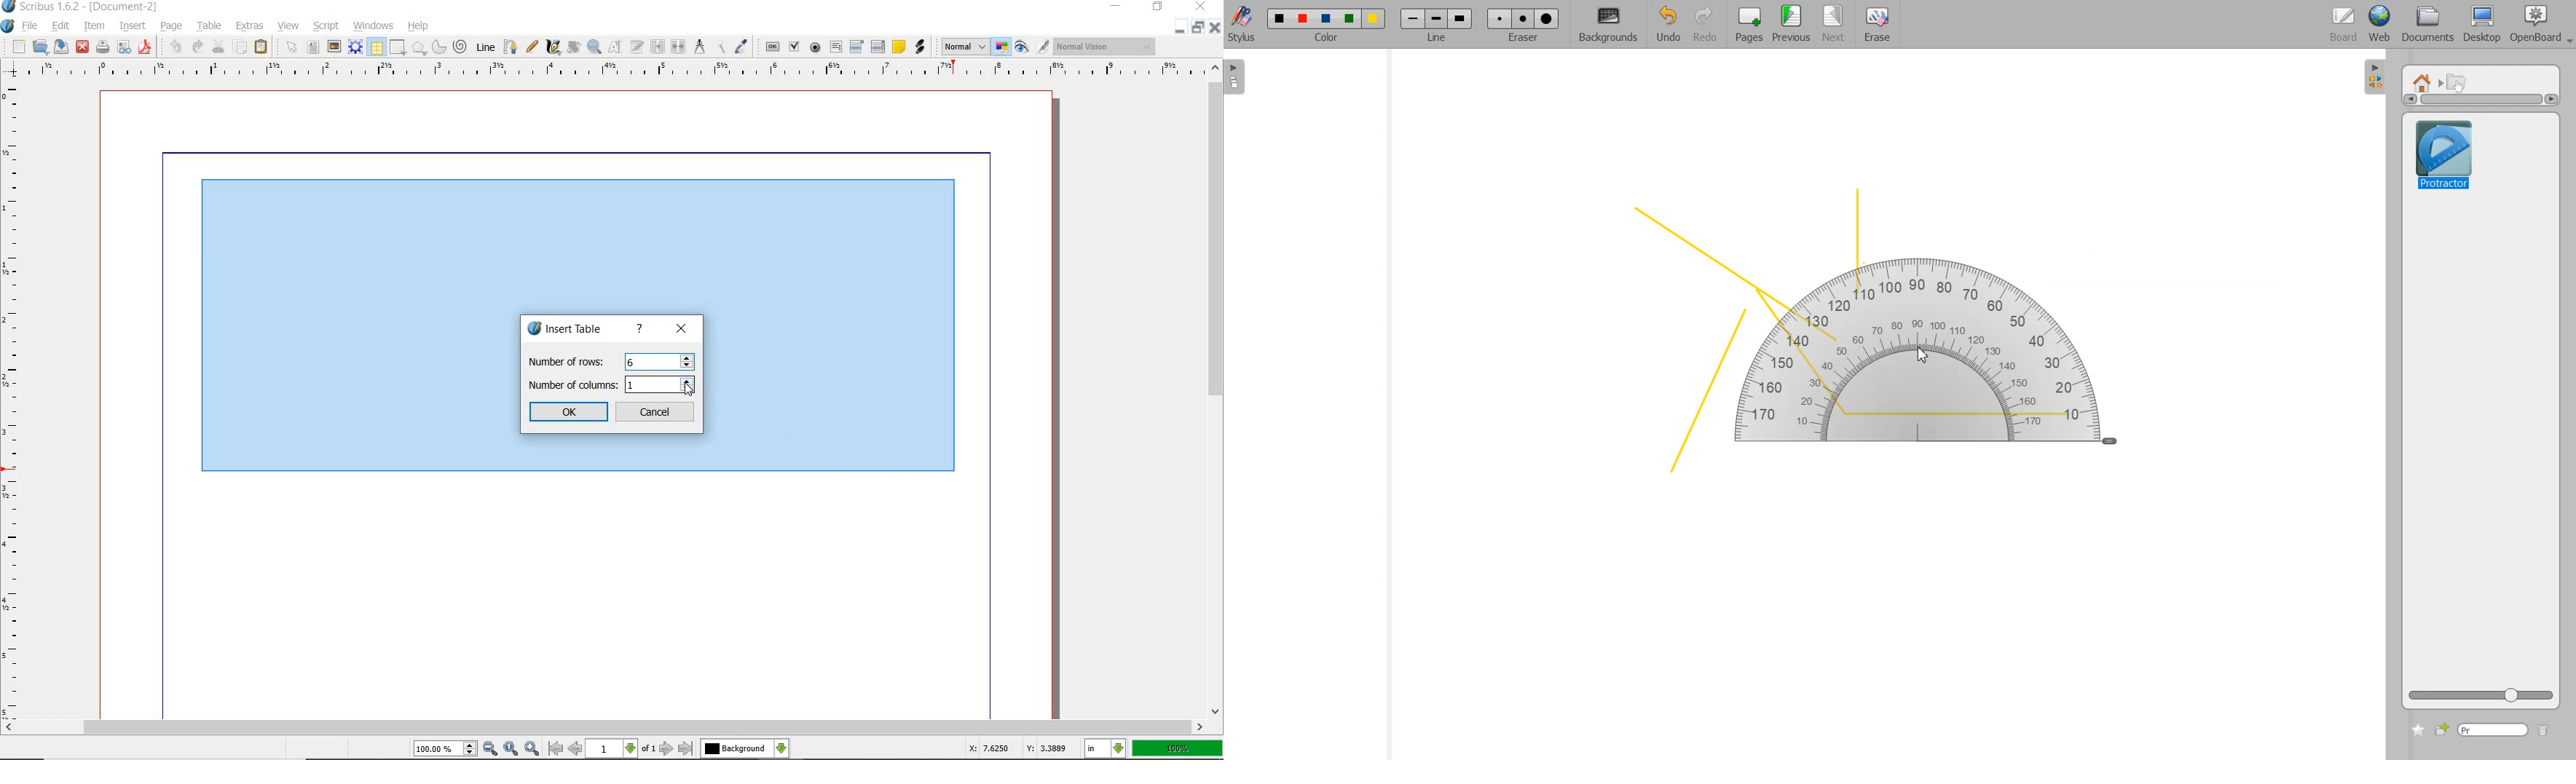 The width and height of the screenshot is (2576, 784). I want to click on toggle color management mode, so click(1000, 47).